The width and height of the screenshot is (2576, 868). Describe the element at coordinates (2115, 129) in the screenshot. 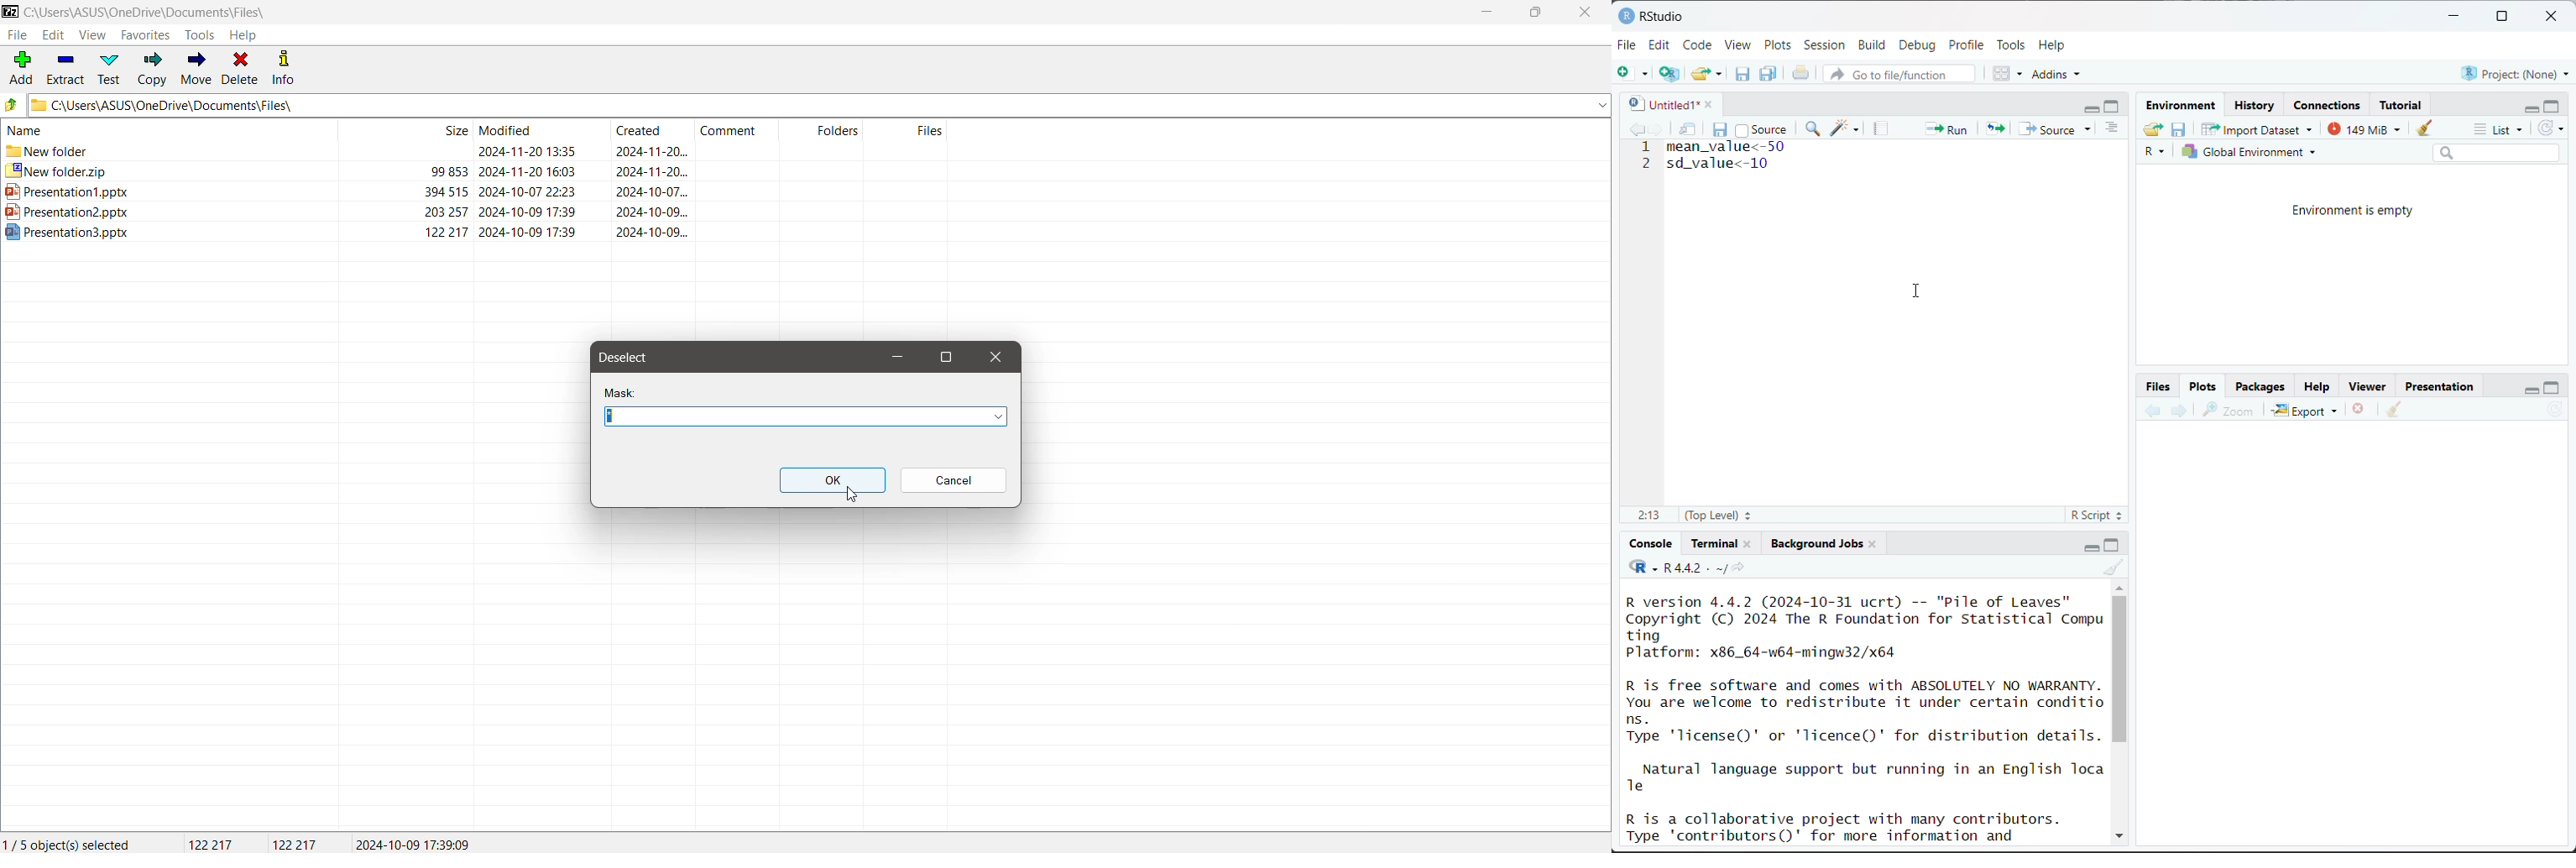

I see `show document outline` at that location.